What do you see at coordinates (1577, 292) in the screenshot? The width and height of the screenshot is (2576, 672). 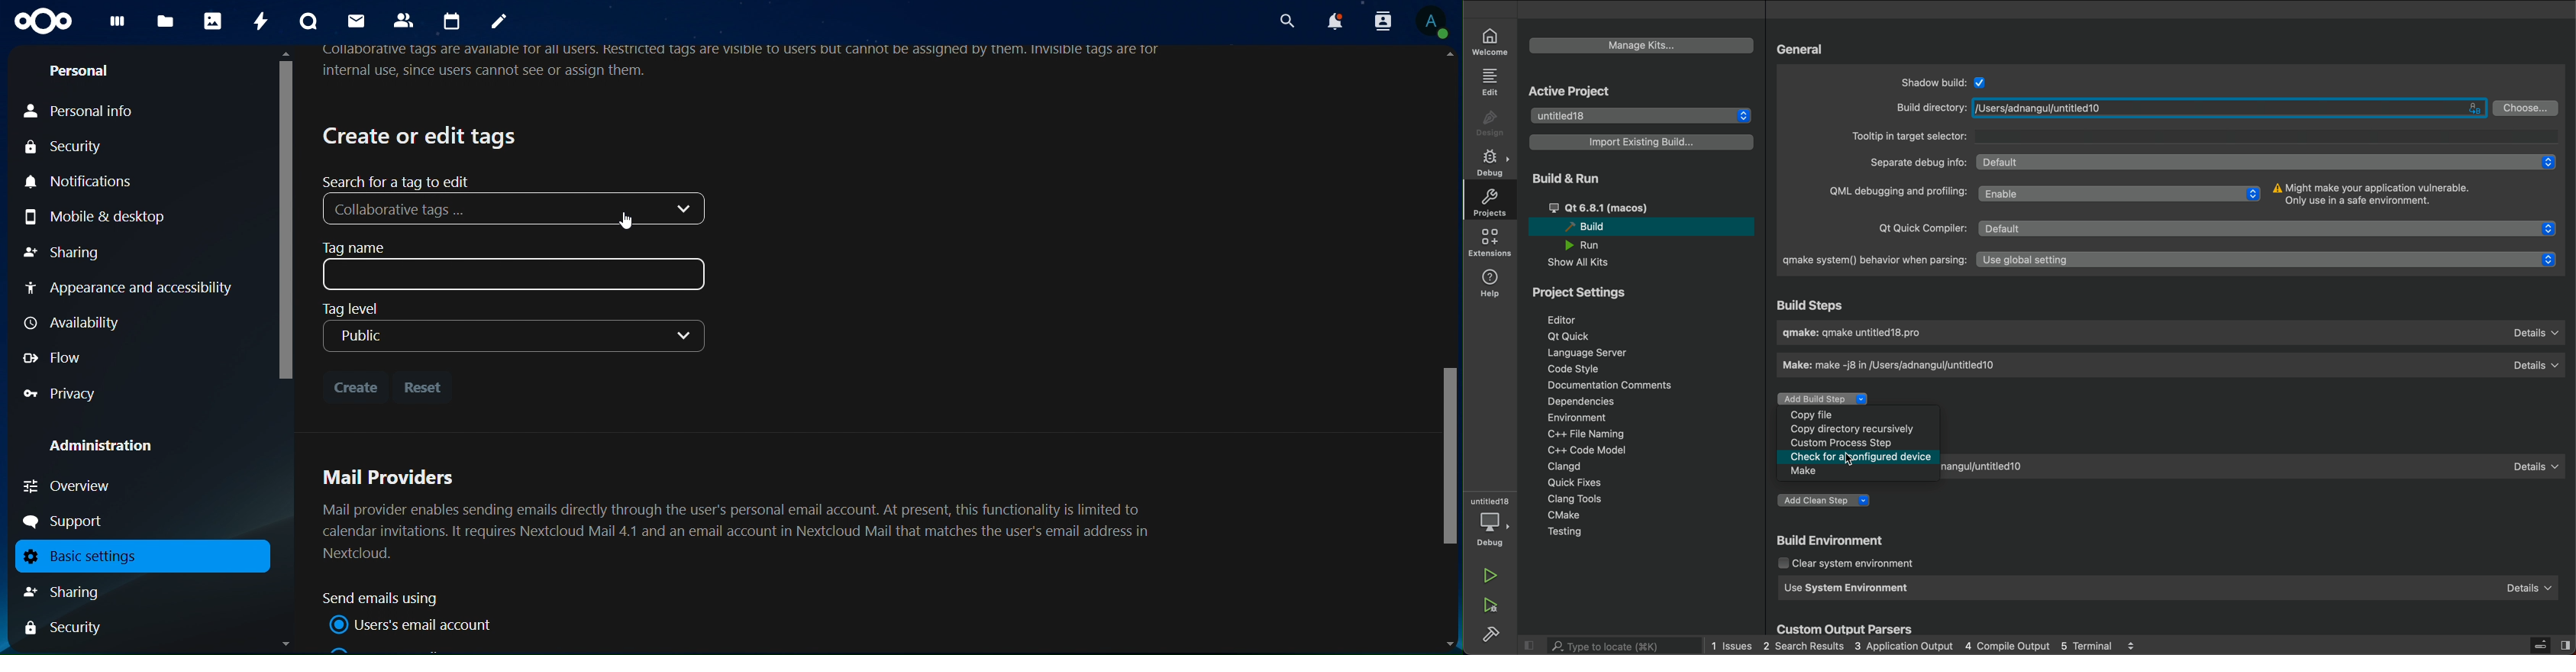 I see `project settings` at bounding box center [1577, 292].